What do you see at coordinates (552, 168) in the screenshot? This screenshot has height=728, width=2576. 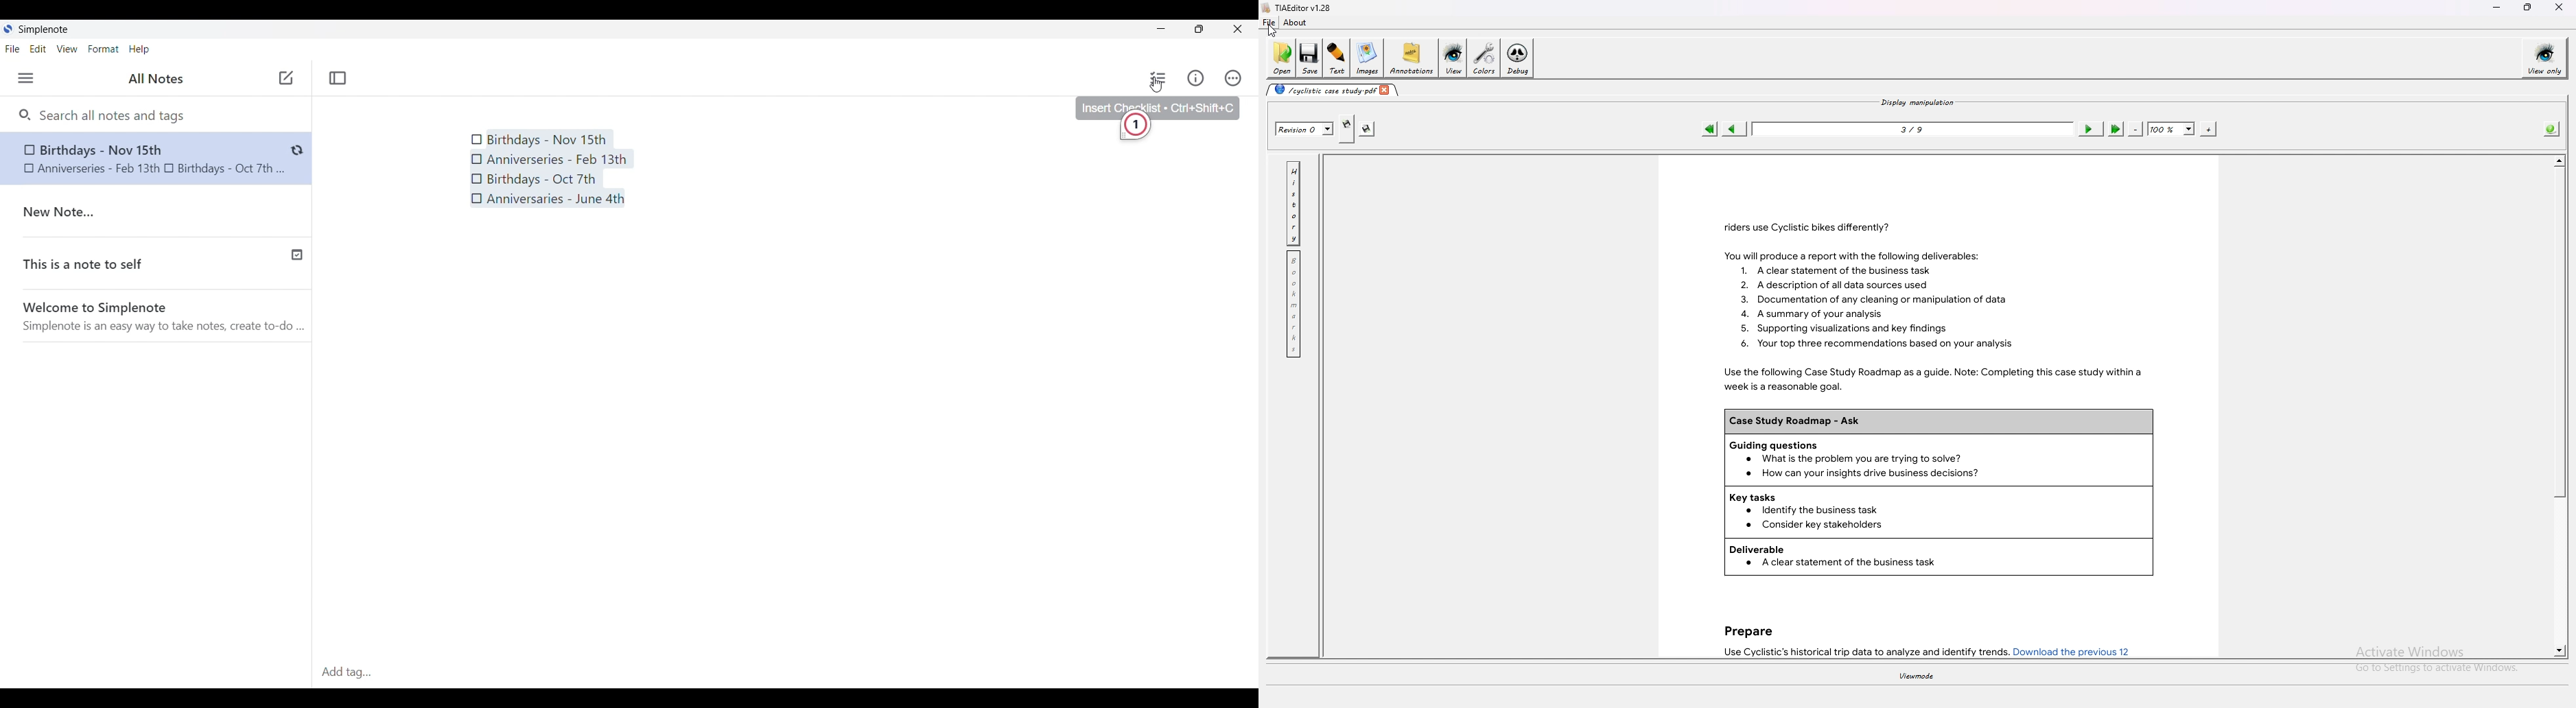 I see `Selected text converted into checklist` at bounding box center [552, 168].